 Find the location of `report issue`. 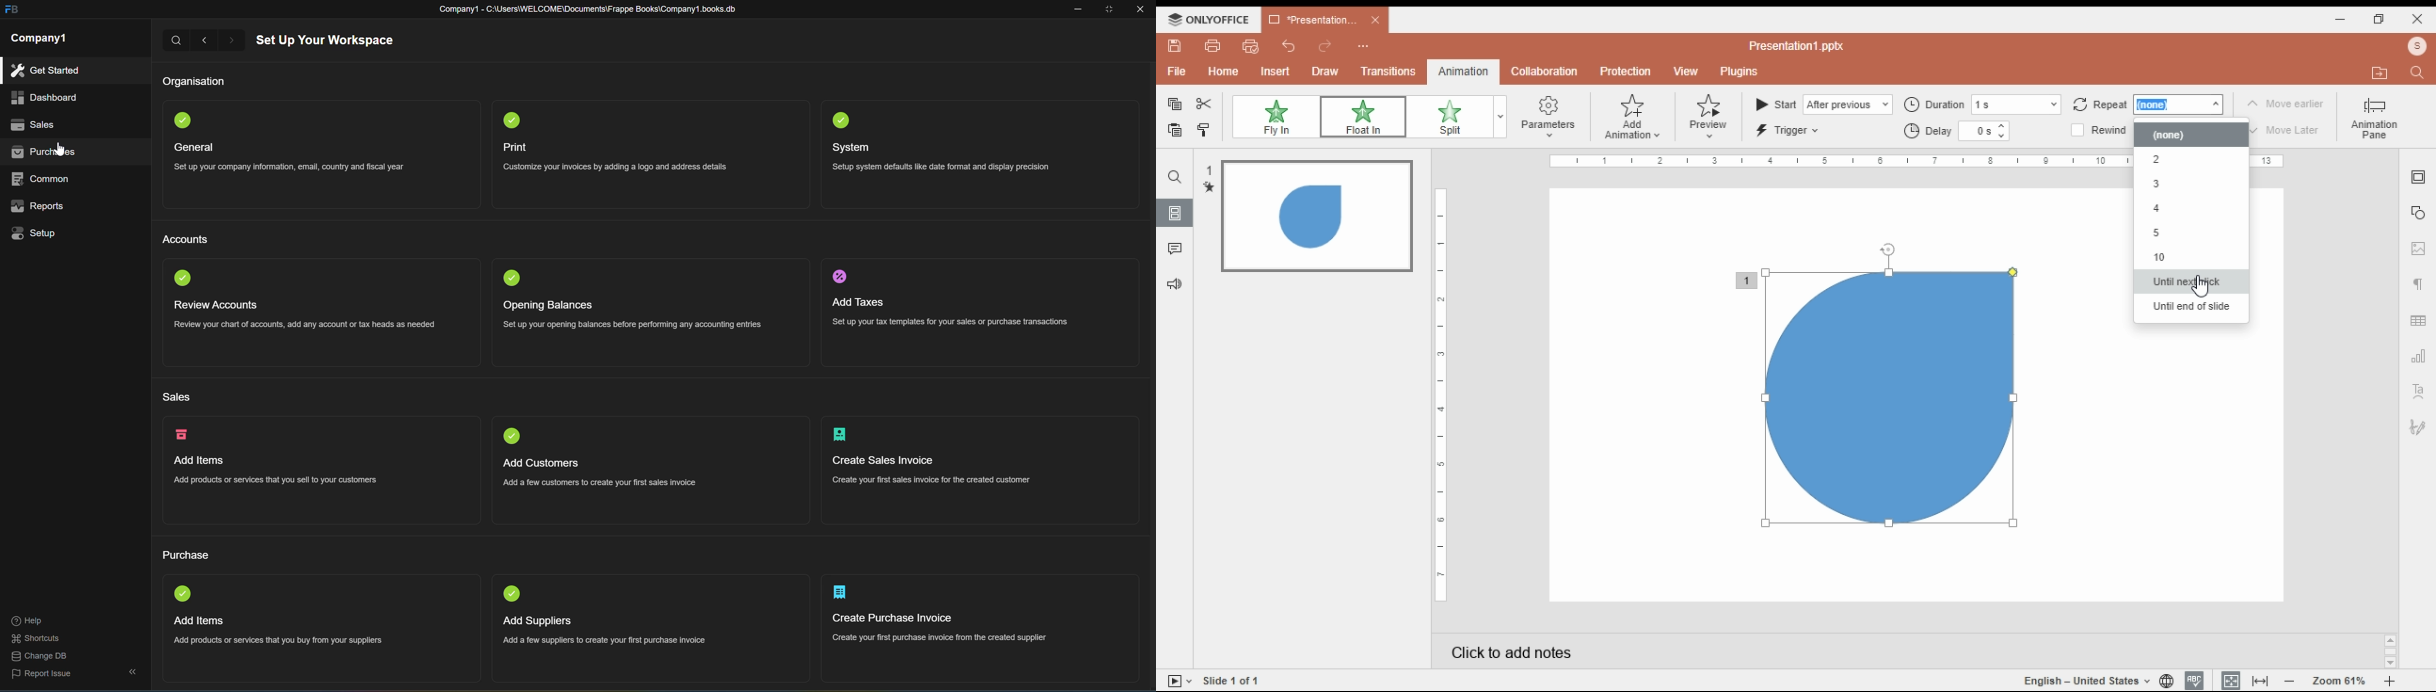

report issue is located at coordinates (42, 676).